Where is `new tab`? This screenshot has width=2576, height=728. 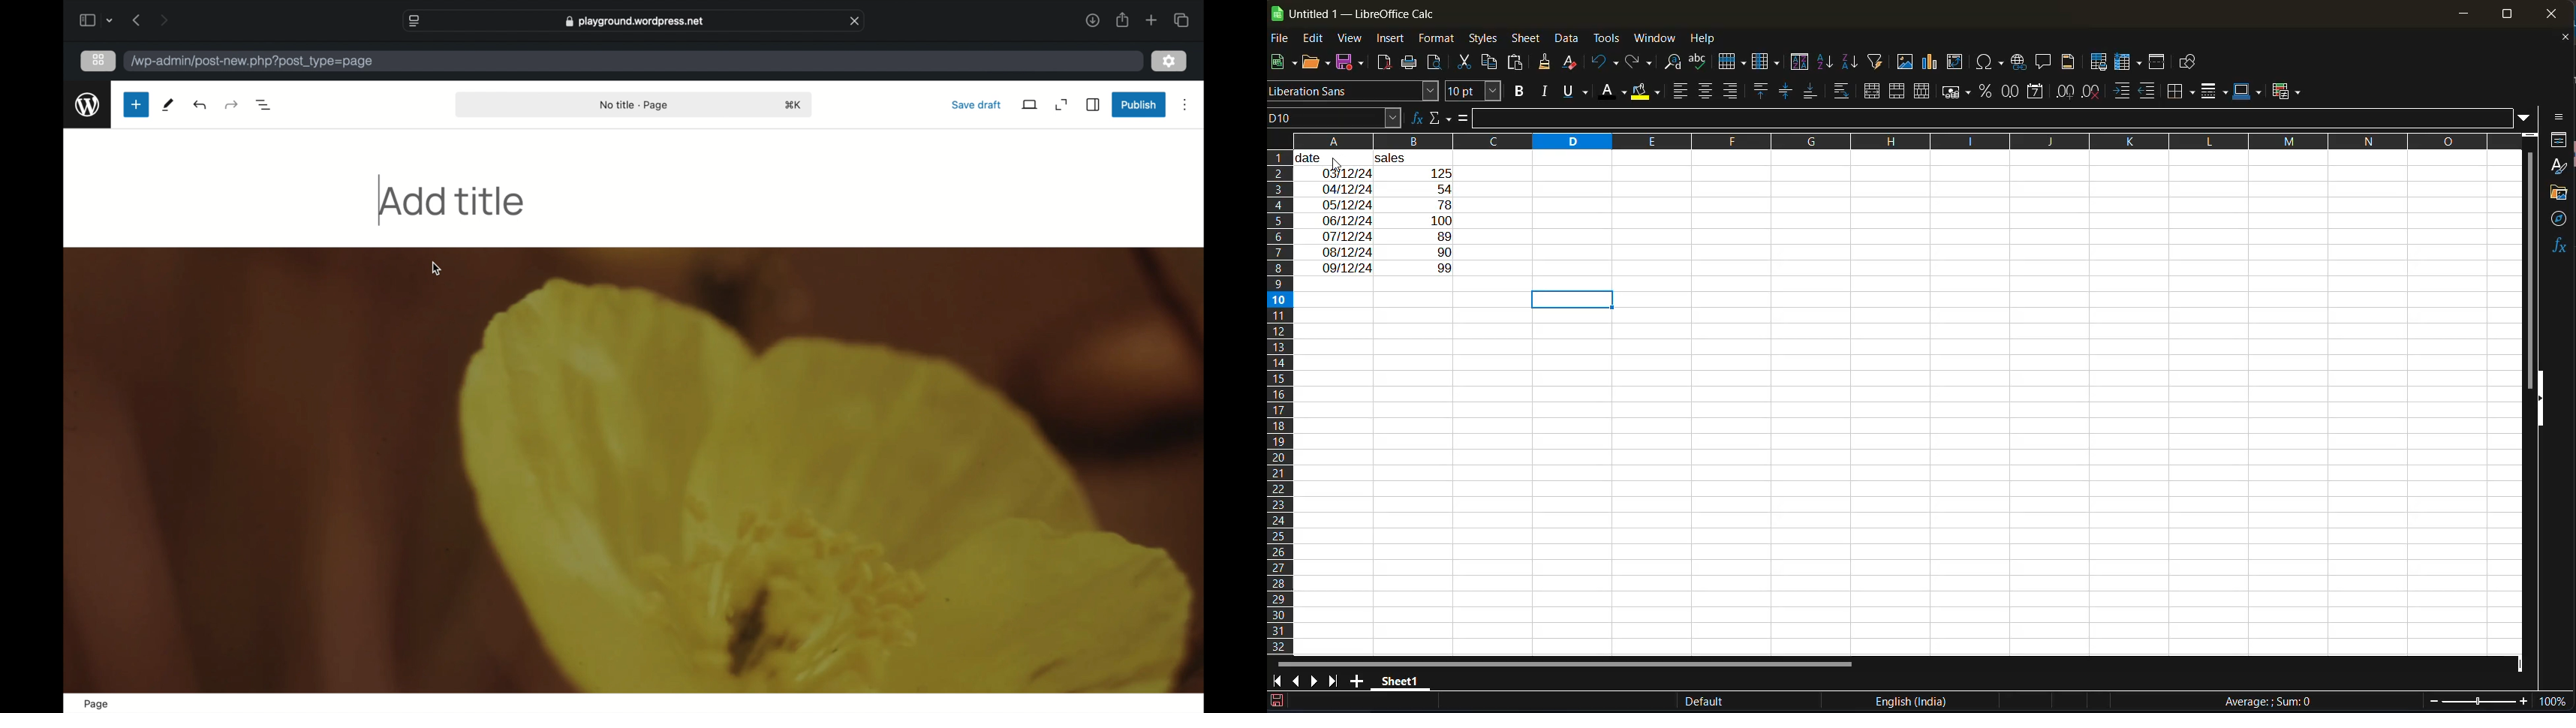 new tab is located at coordinates (1151, 20).